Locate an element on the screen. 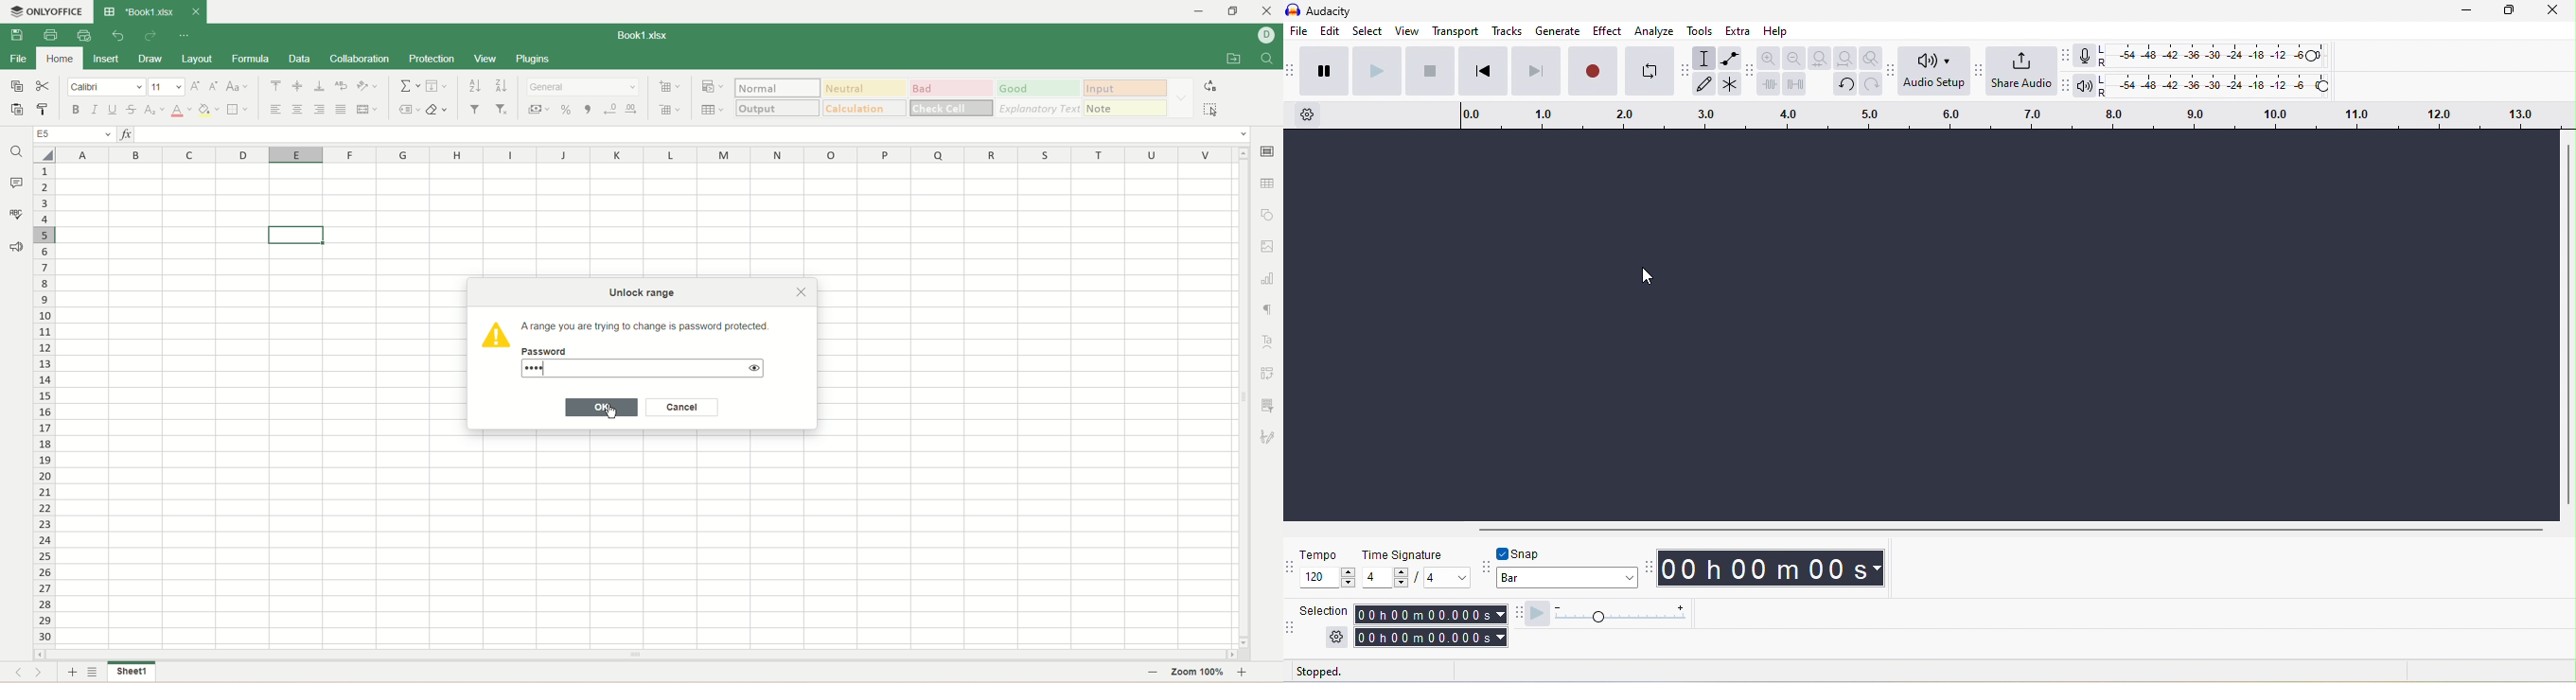 The width and height of the screenshot is (2576, 700). print is located at coordinates (51, 36).